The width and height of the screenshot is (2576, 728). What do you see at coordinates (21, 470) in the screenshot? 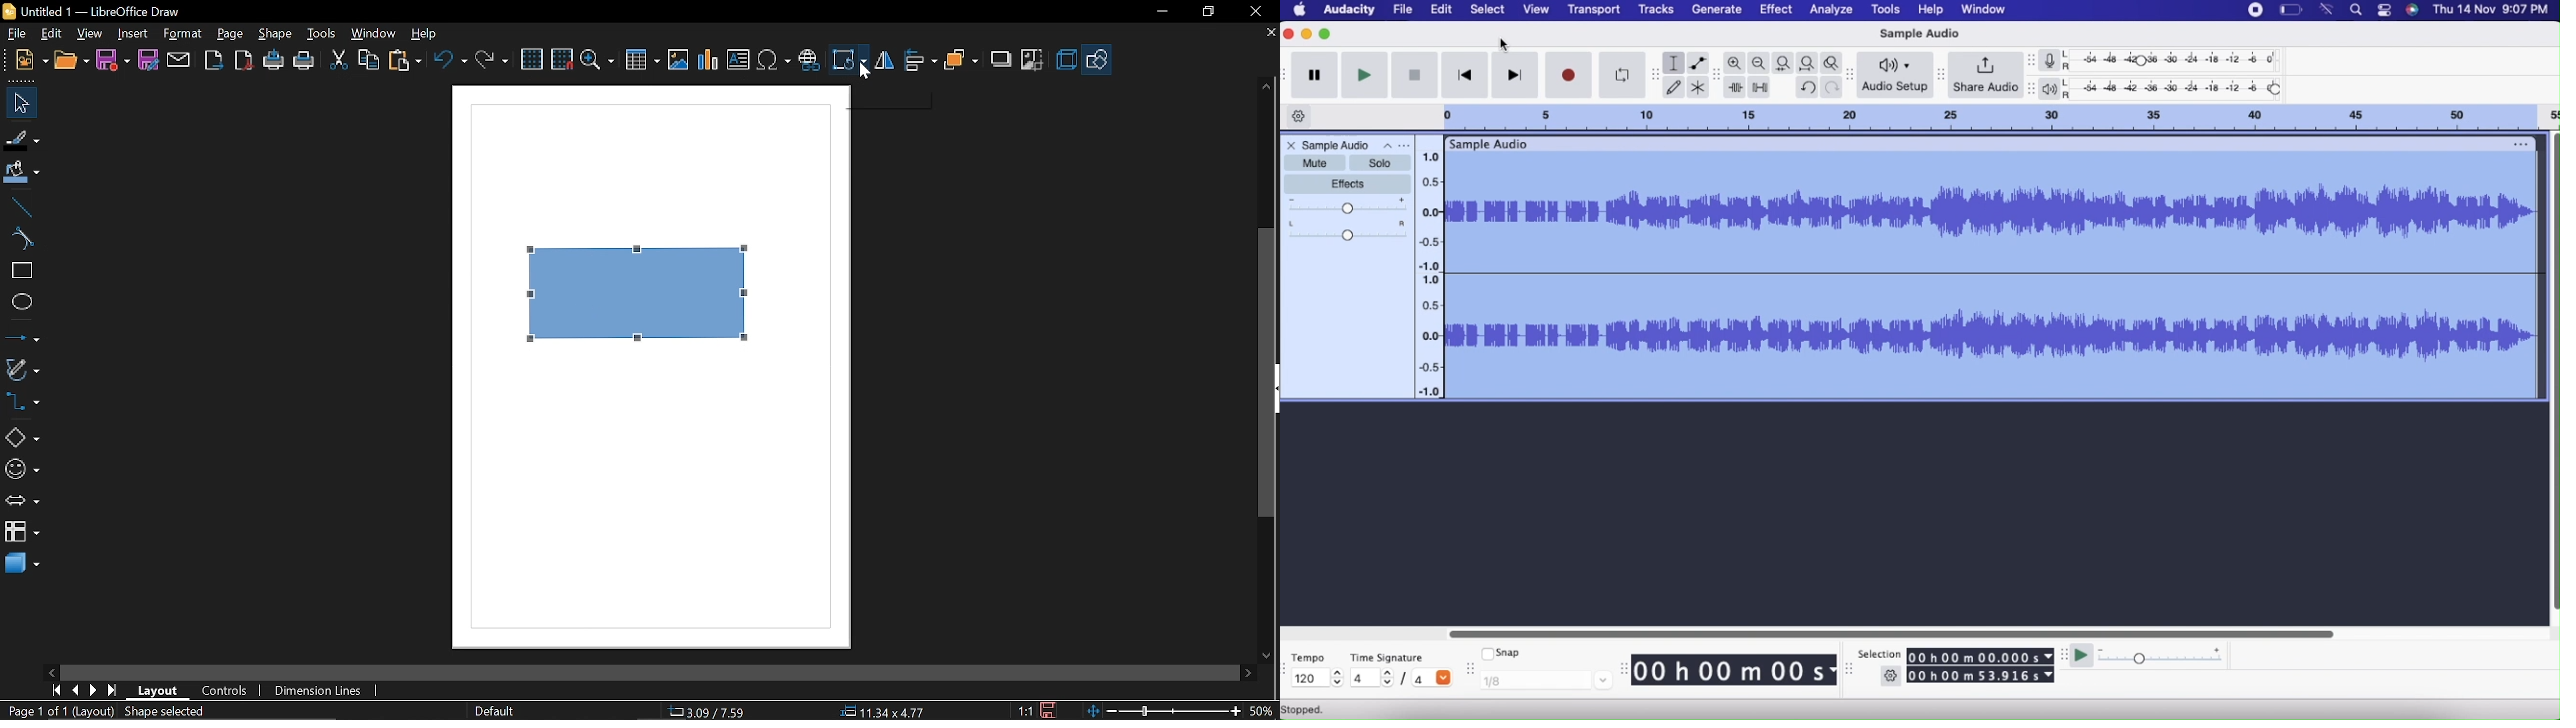
I see `Symbol shapes` at bounding box center [21, 470].